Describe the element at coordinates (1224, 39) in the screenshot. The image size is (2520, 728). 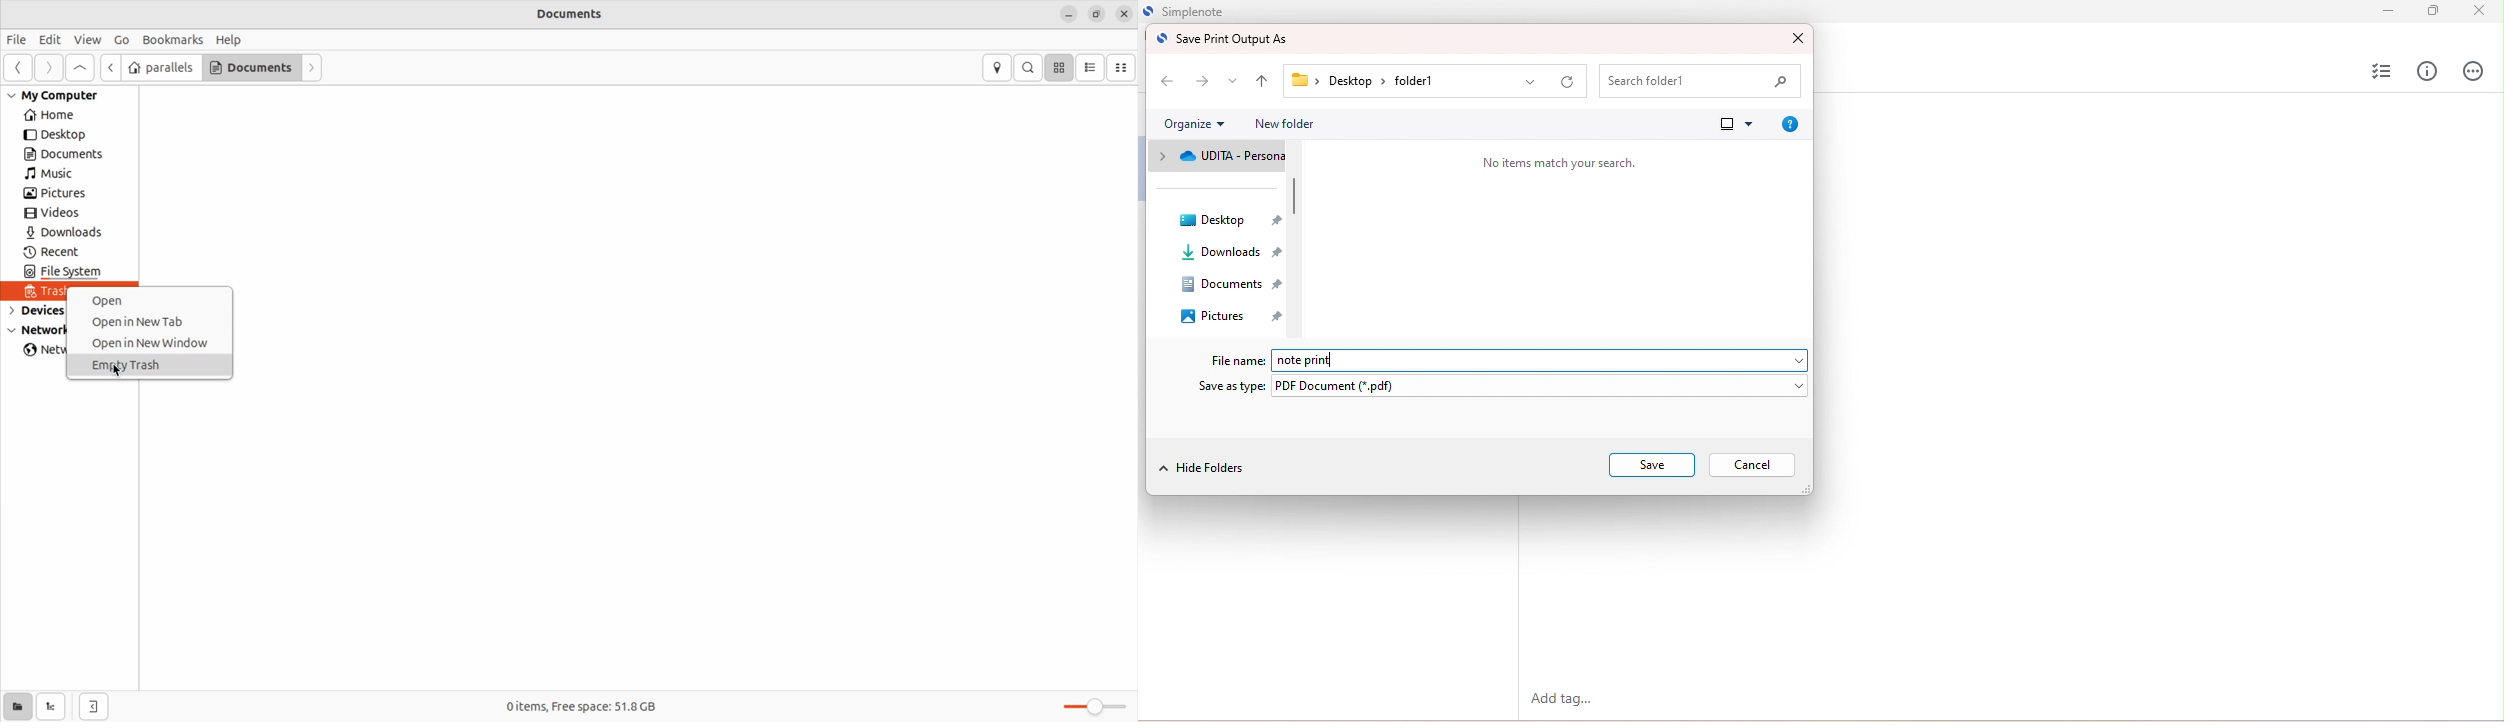
I see `save print output as` at that location.